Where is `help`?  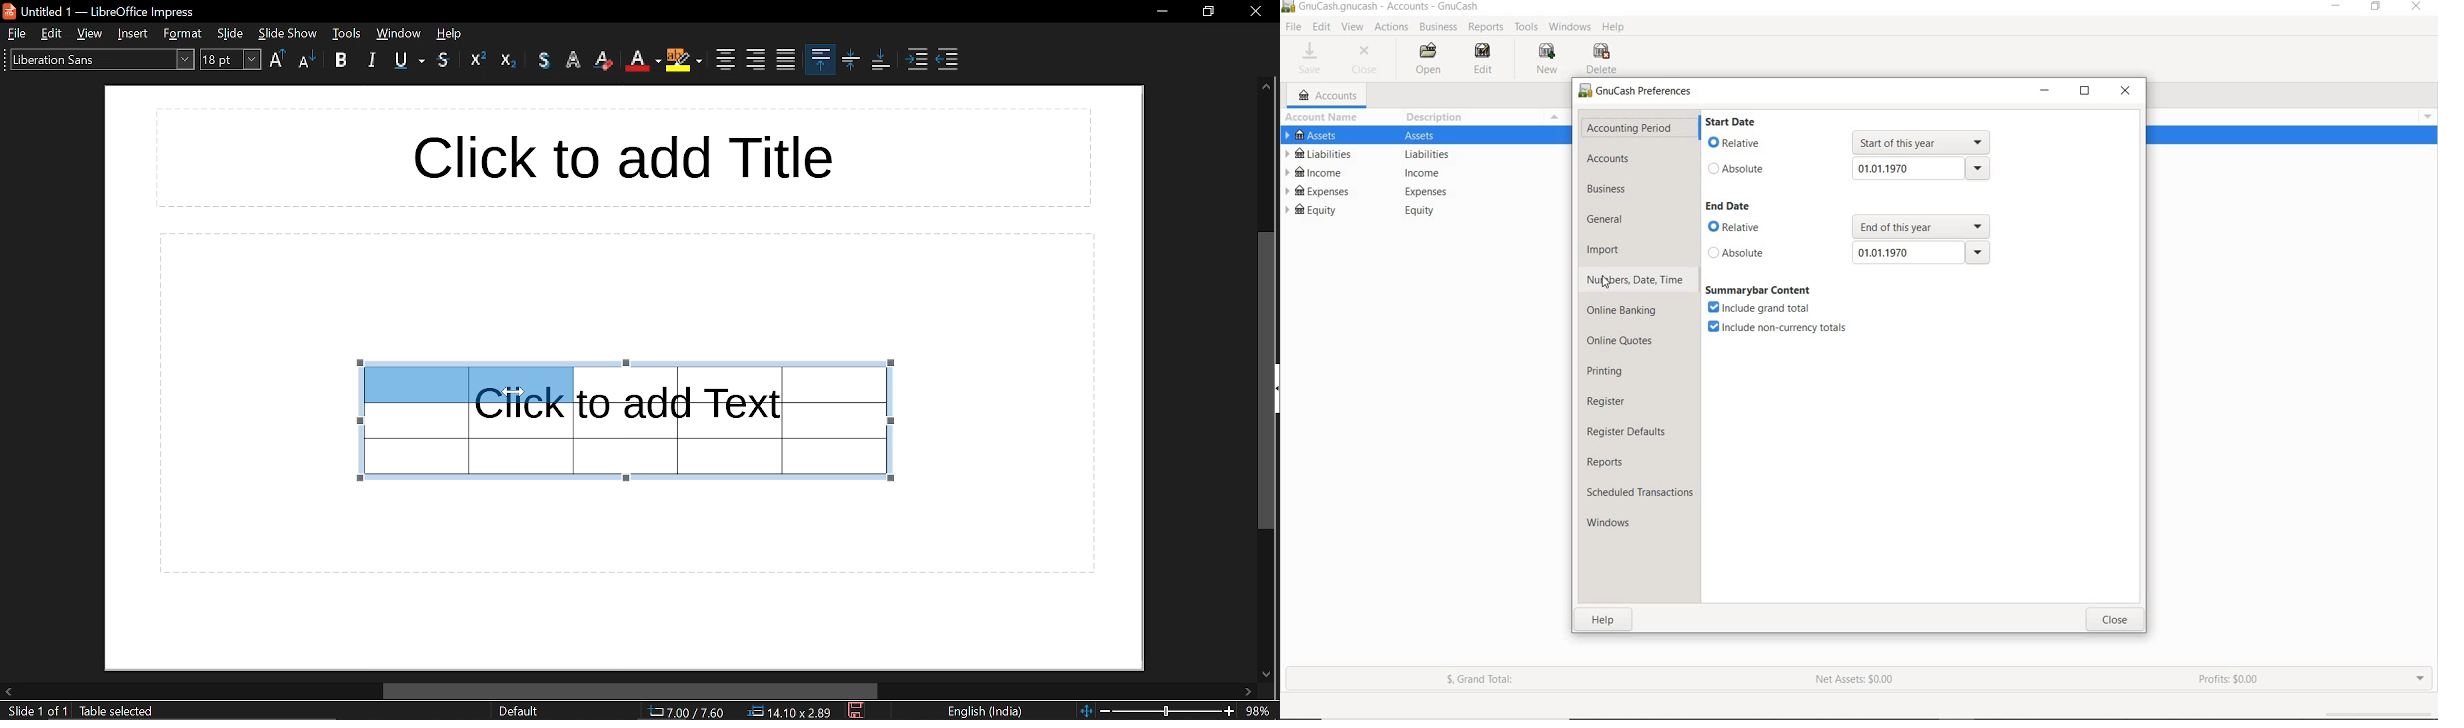
help is located at coordinates (452, 33).